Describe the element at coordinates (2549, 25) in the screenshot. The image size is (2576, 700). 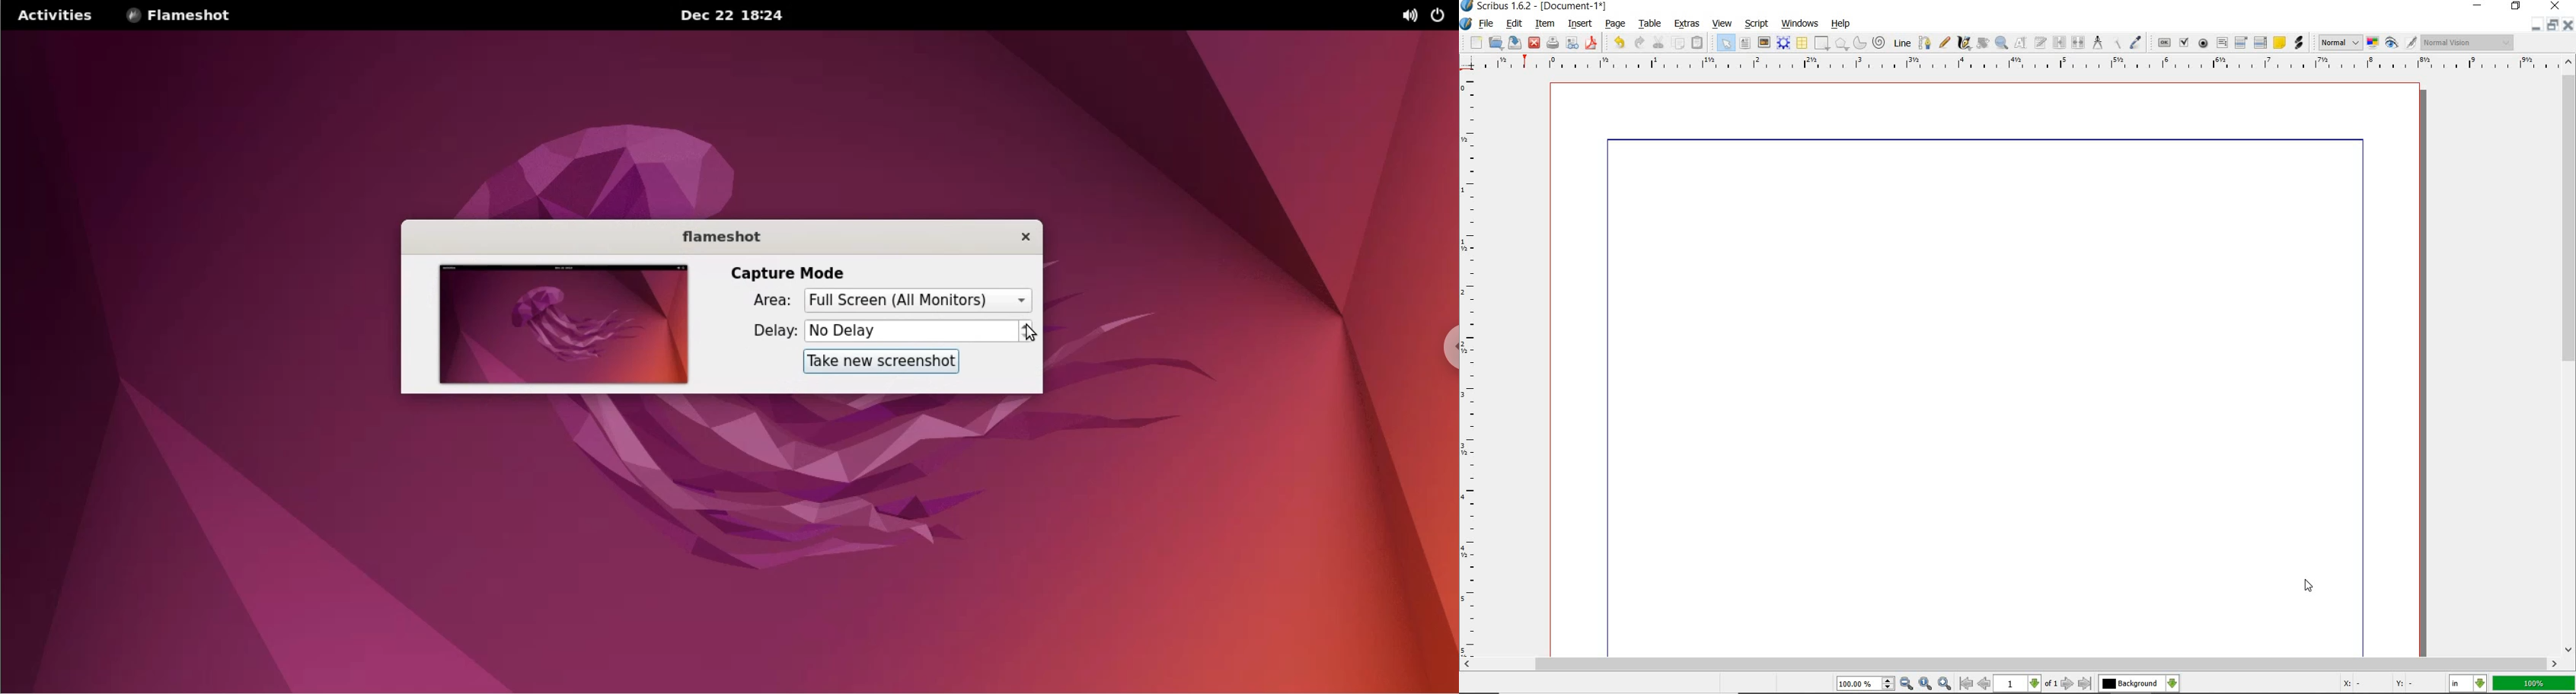
I see `restore` at that location.